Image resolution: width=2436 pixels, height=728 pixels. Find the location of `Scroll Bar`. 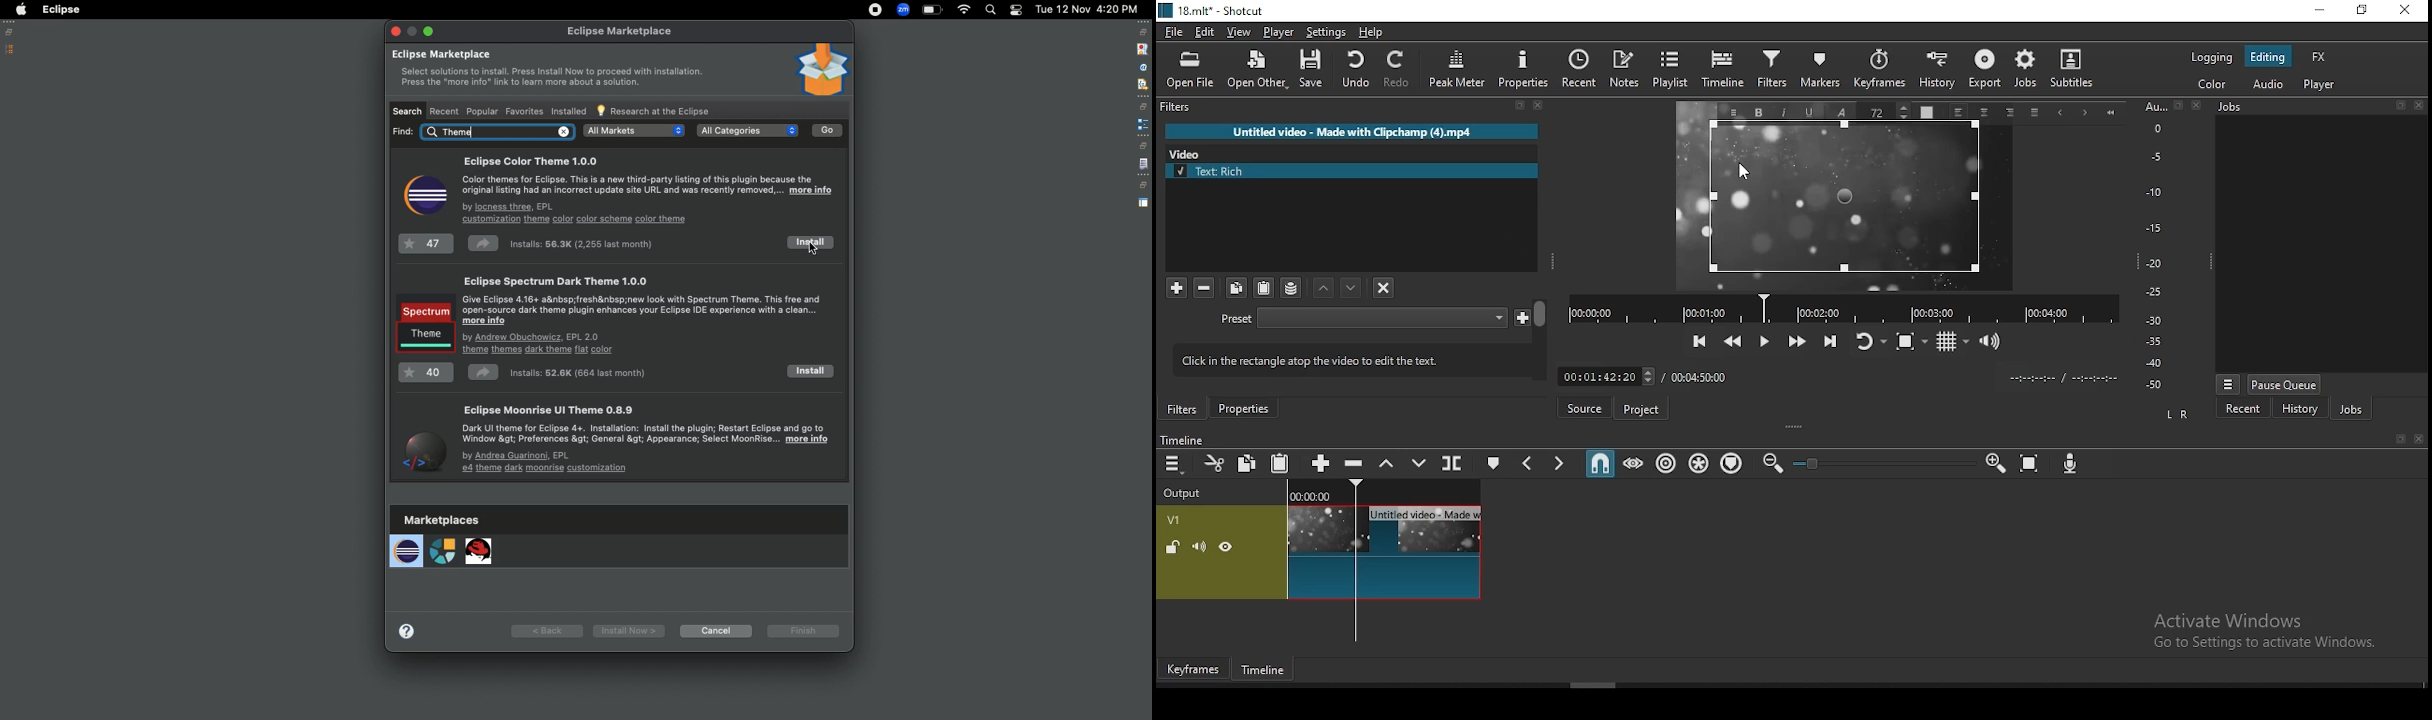

Scroll Bar is located at coordinates (1541, 339).